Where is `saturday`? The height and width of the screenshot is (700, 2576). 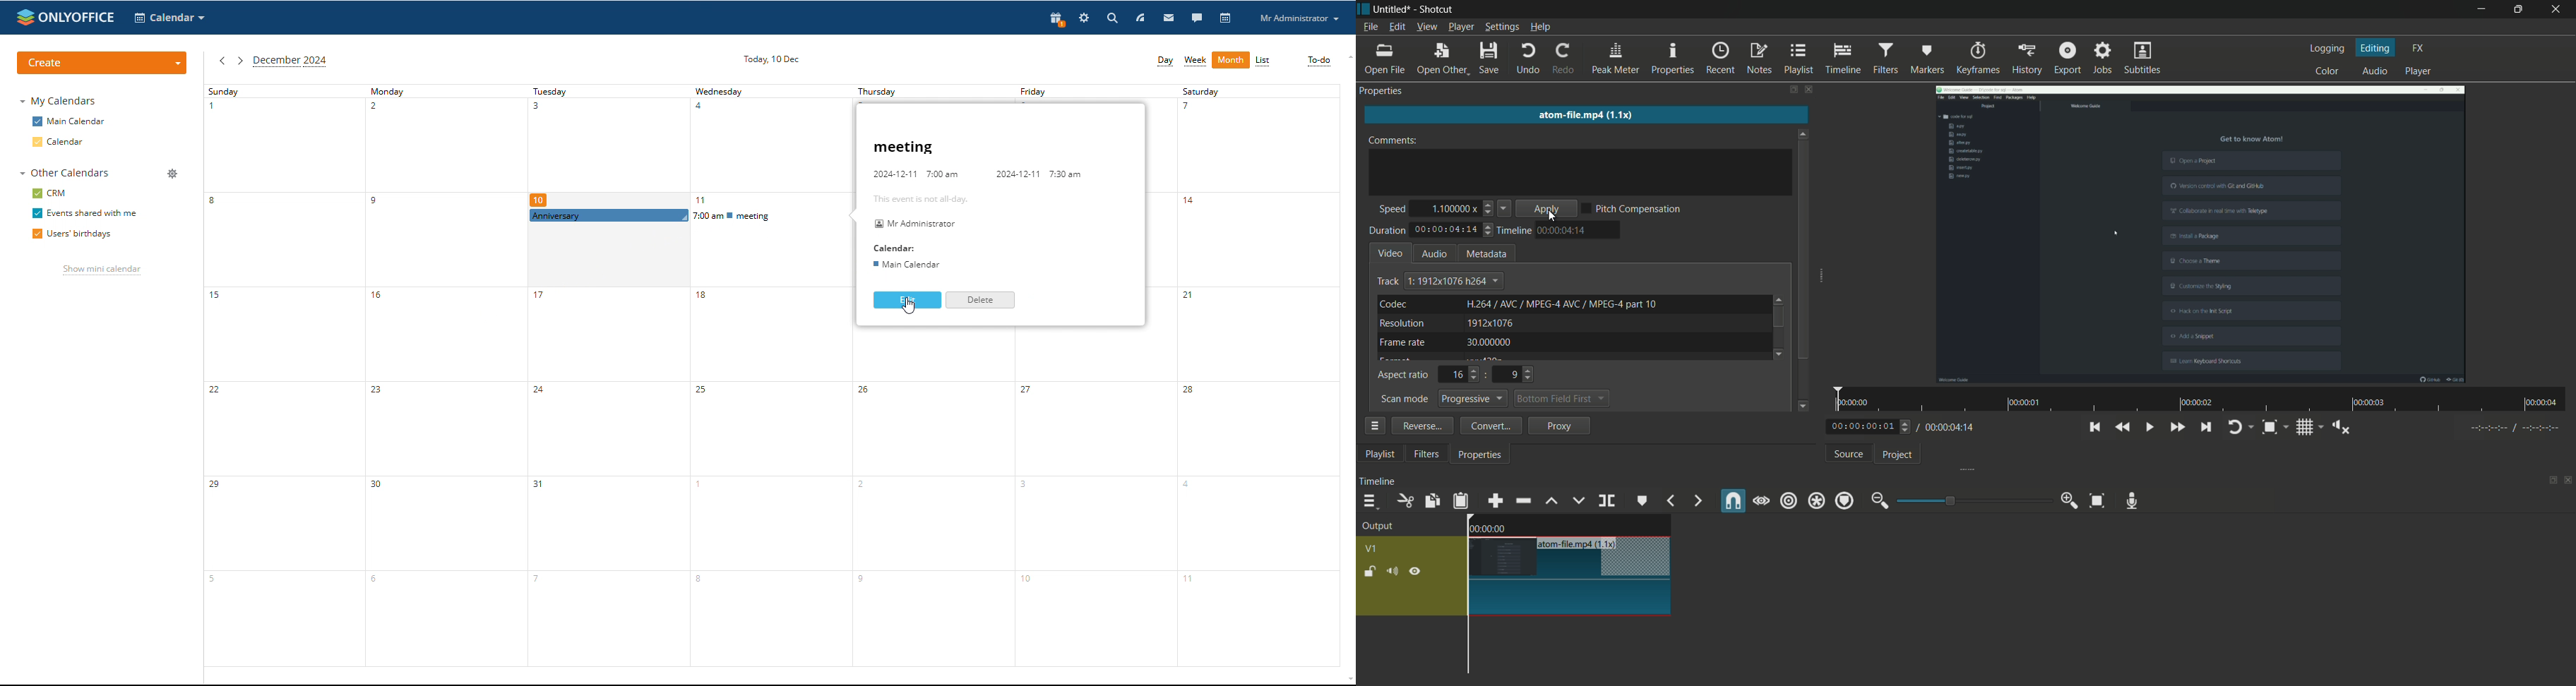 saturday is located at coordinates (1256, 375).